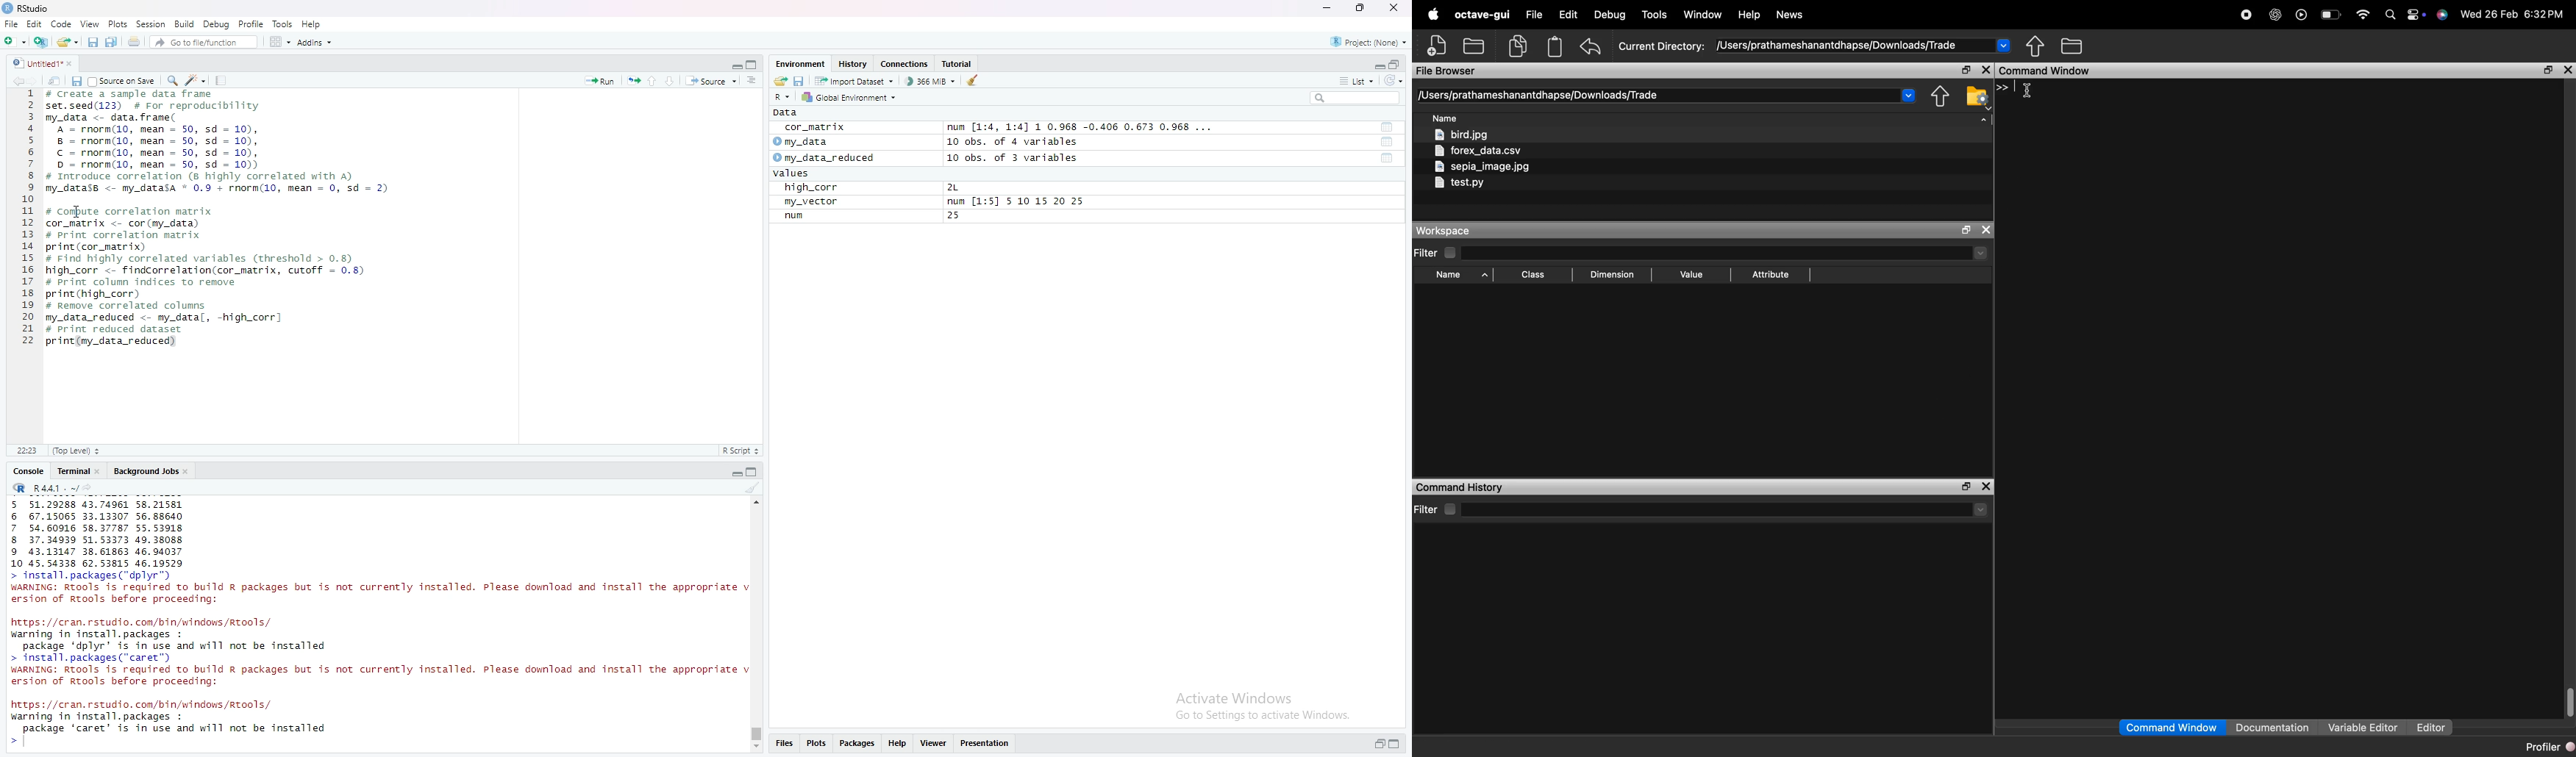 The image size is (2576, 784). I want to click on clean, so click(974, 80).